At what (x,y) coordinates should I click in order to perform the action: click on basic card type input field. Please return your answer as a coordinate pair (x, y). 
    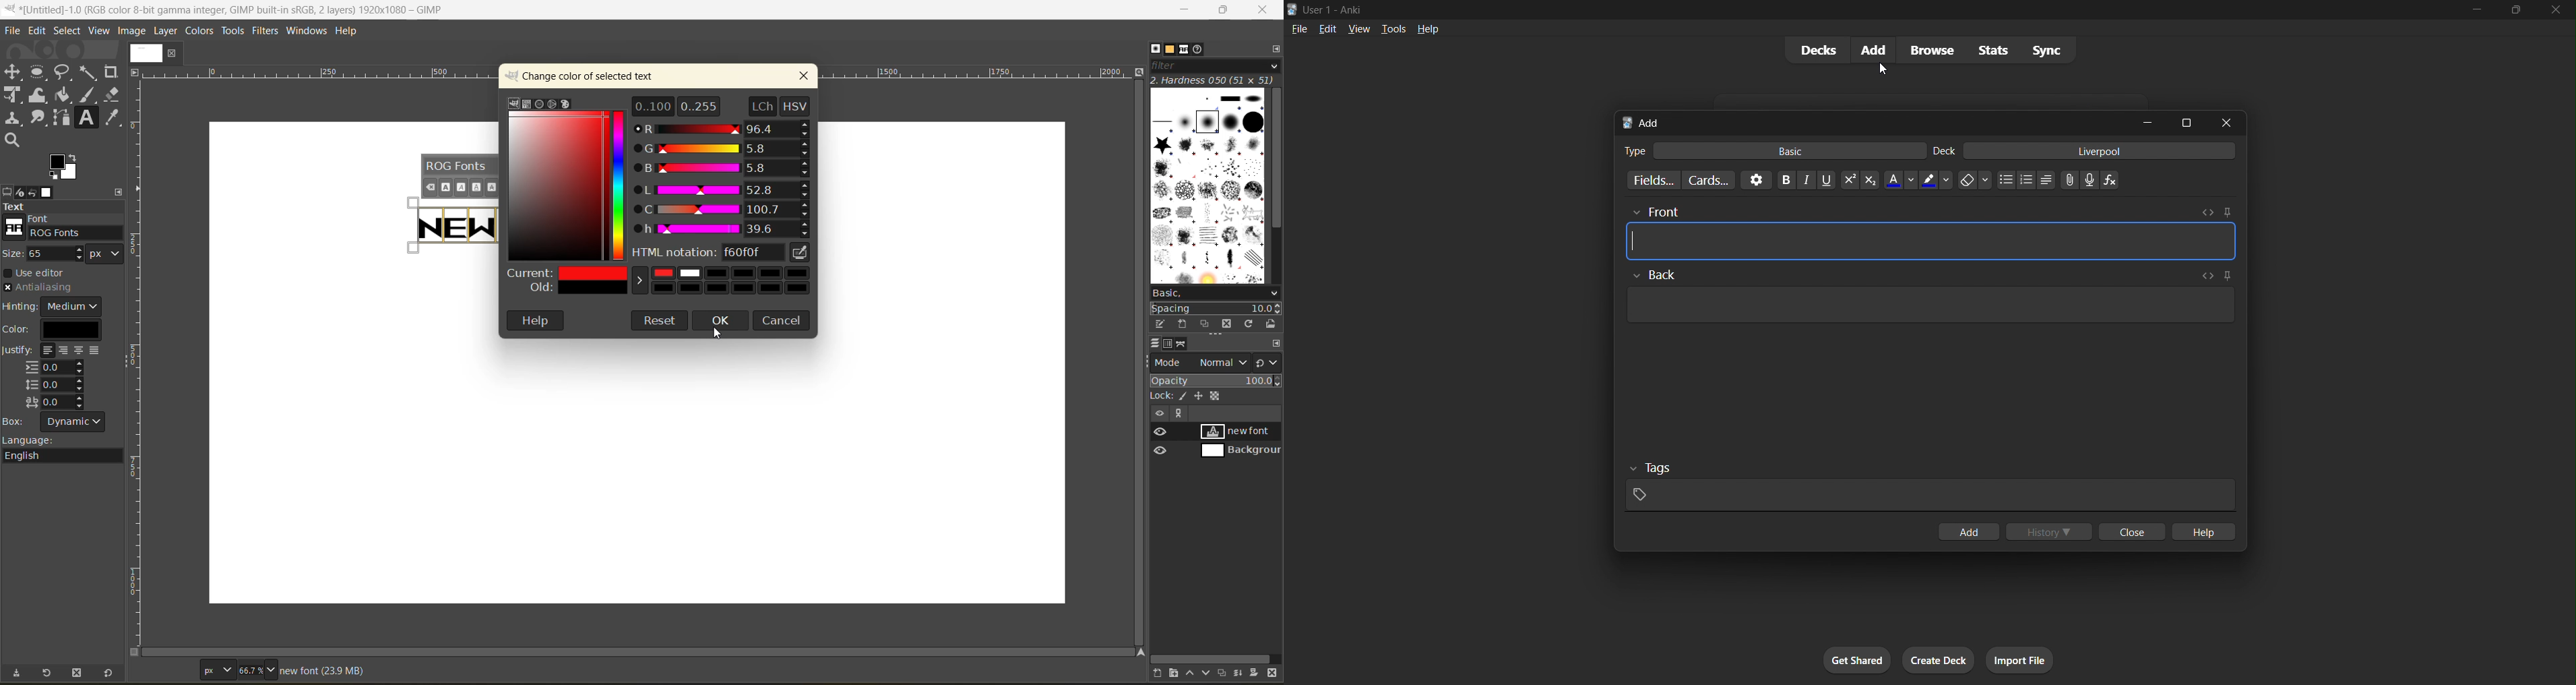
    Looking at the image, I should click on (1773, 149).